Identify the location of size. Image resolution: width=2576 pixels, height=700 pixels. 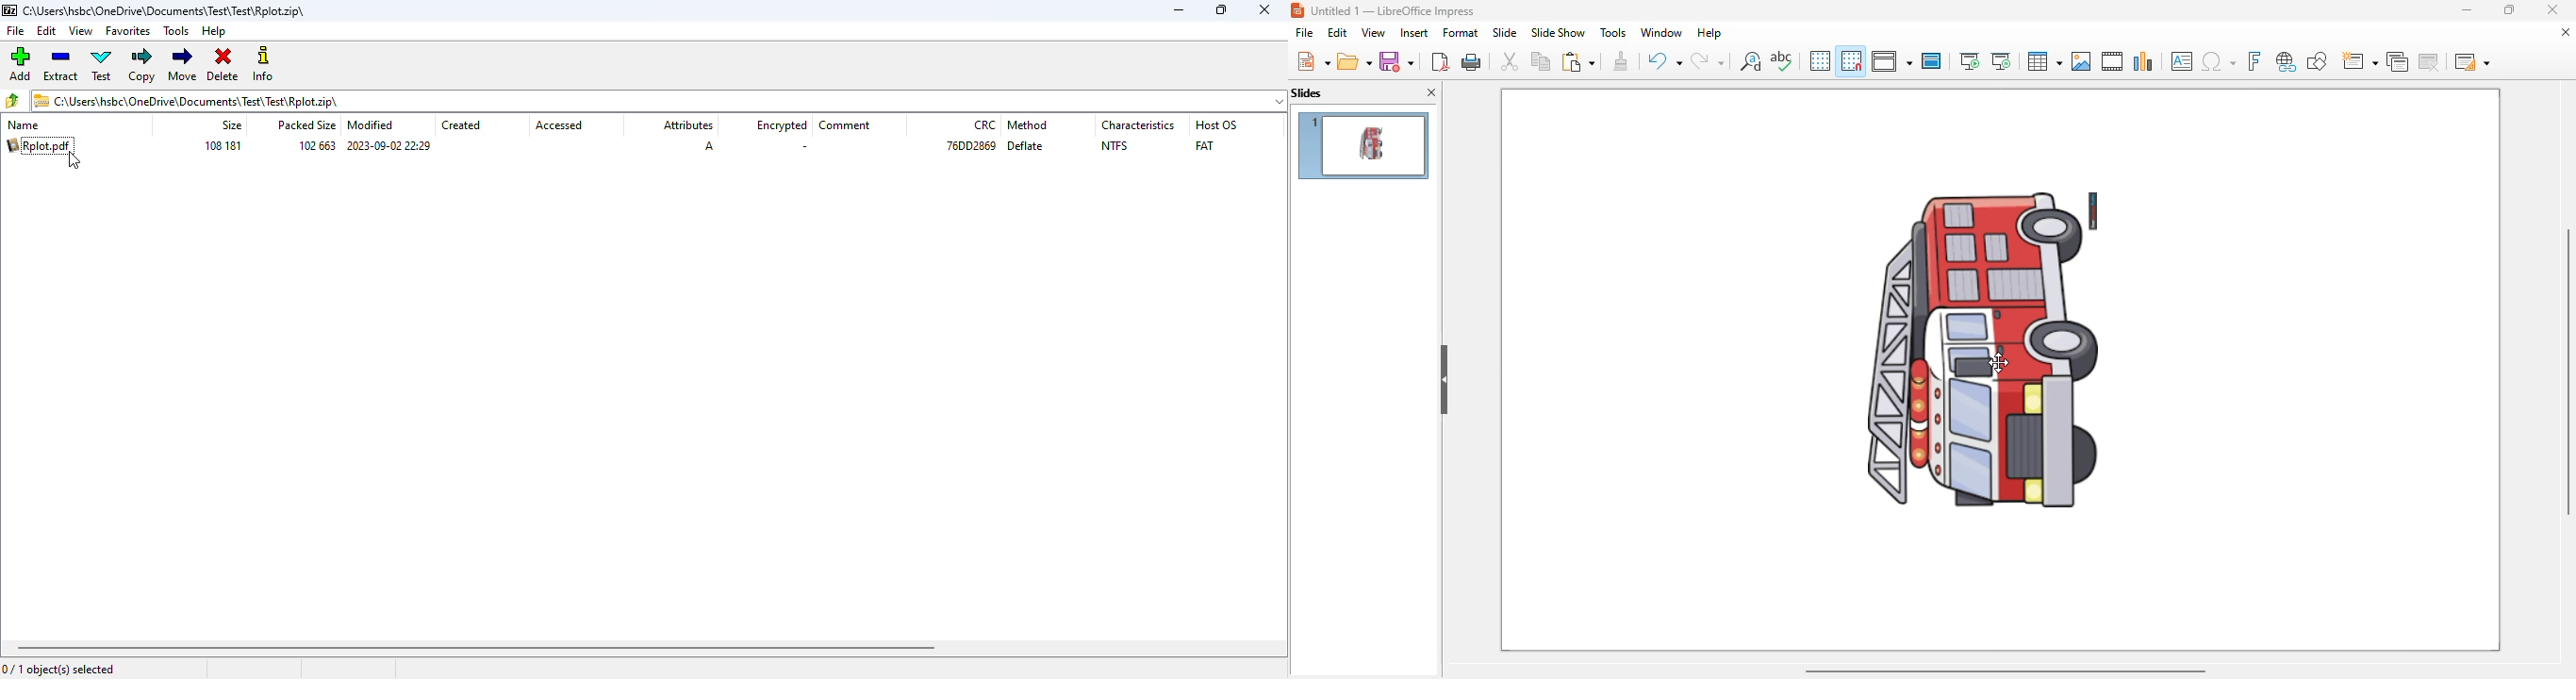
(230, 125).